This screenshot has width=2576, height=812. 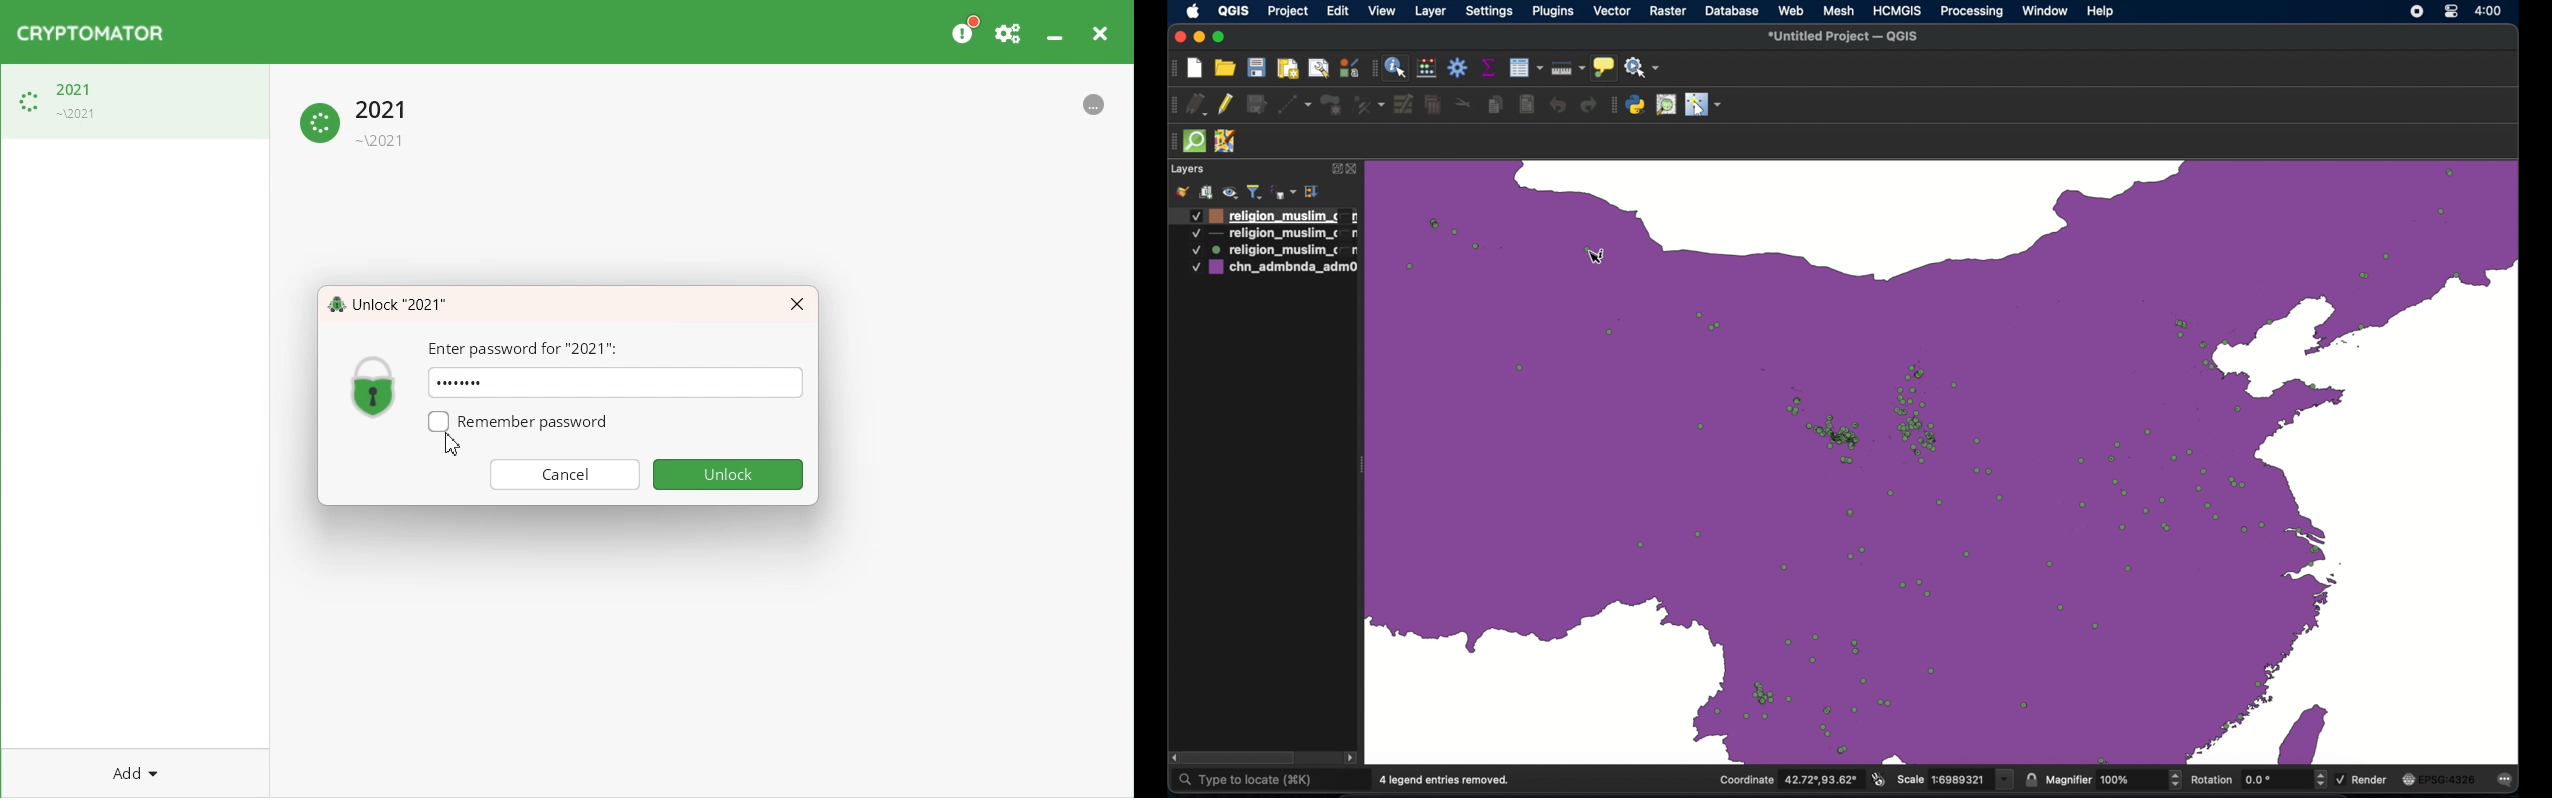 I want to click on layers, so click(x=1187, y=168).